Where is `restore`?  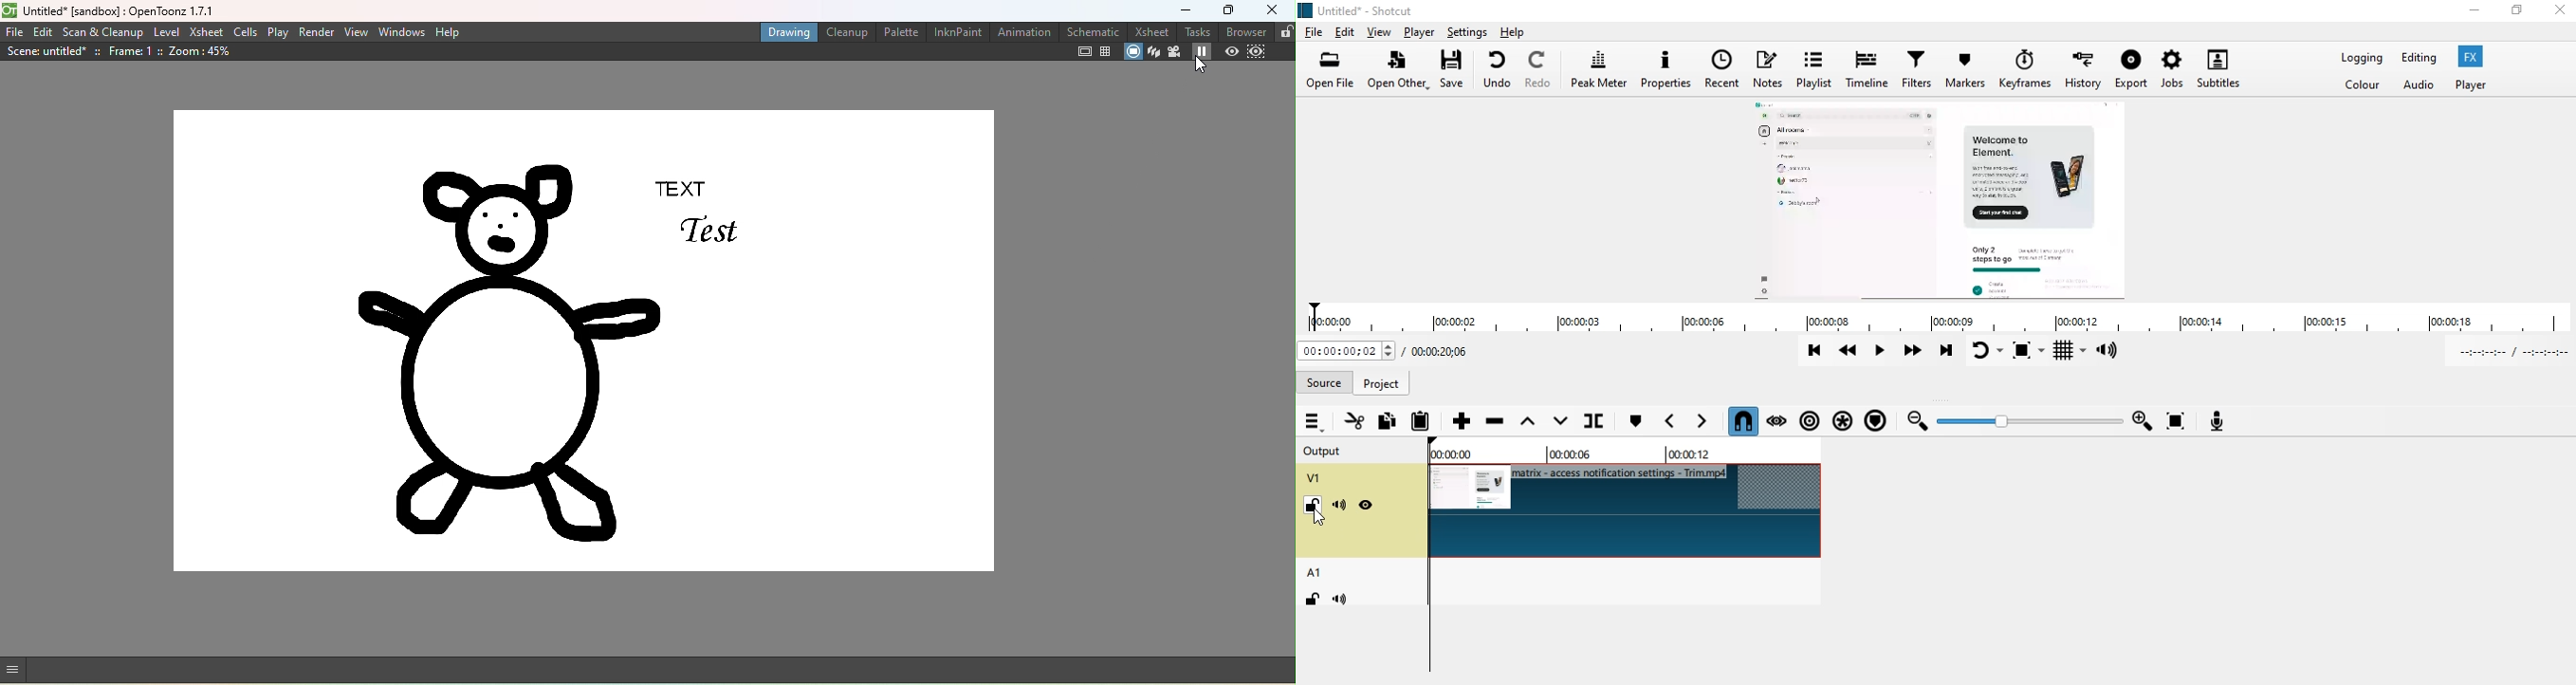 restore is located at coordinates (2517, 9).